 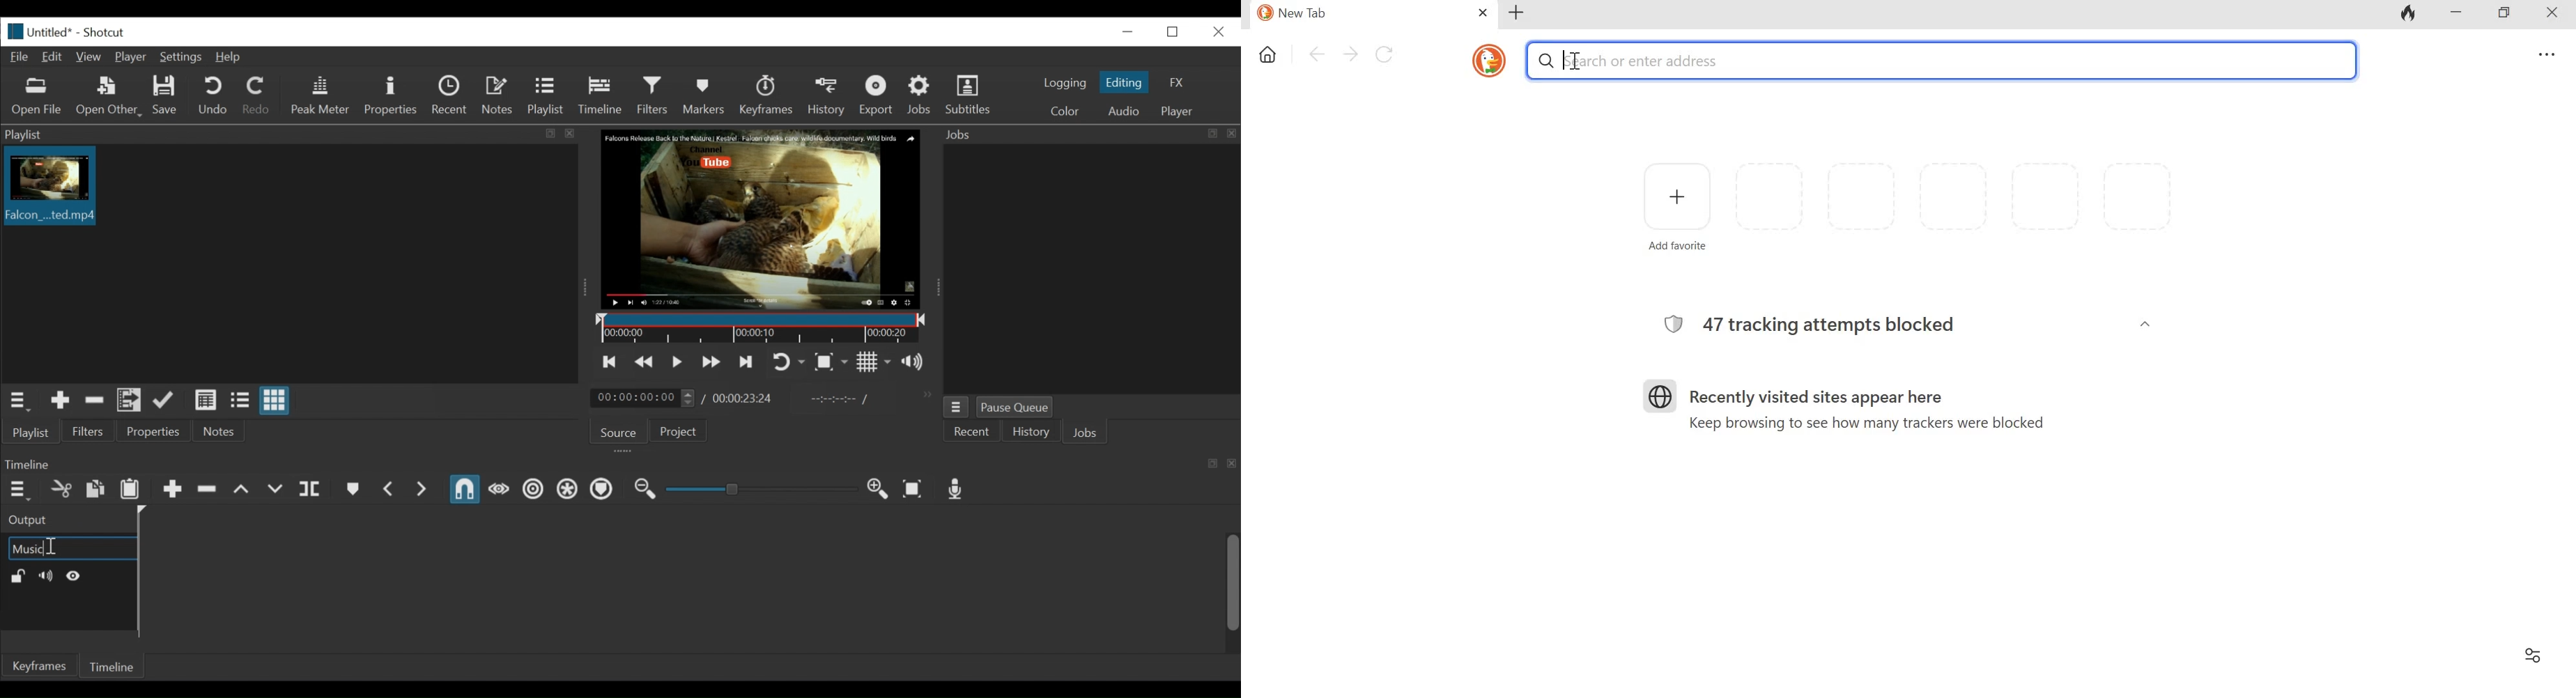 I want to click on Cut, so click(x=61, y=490).